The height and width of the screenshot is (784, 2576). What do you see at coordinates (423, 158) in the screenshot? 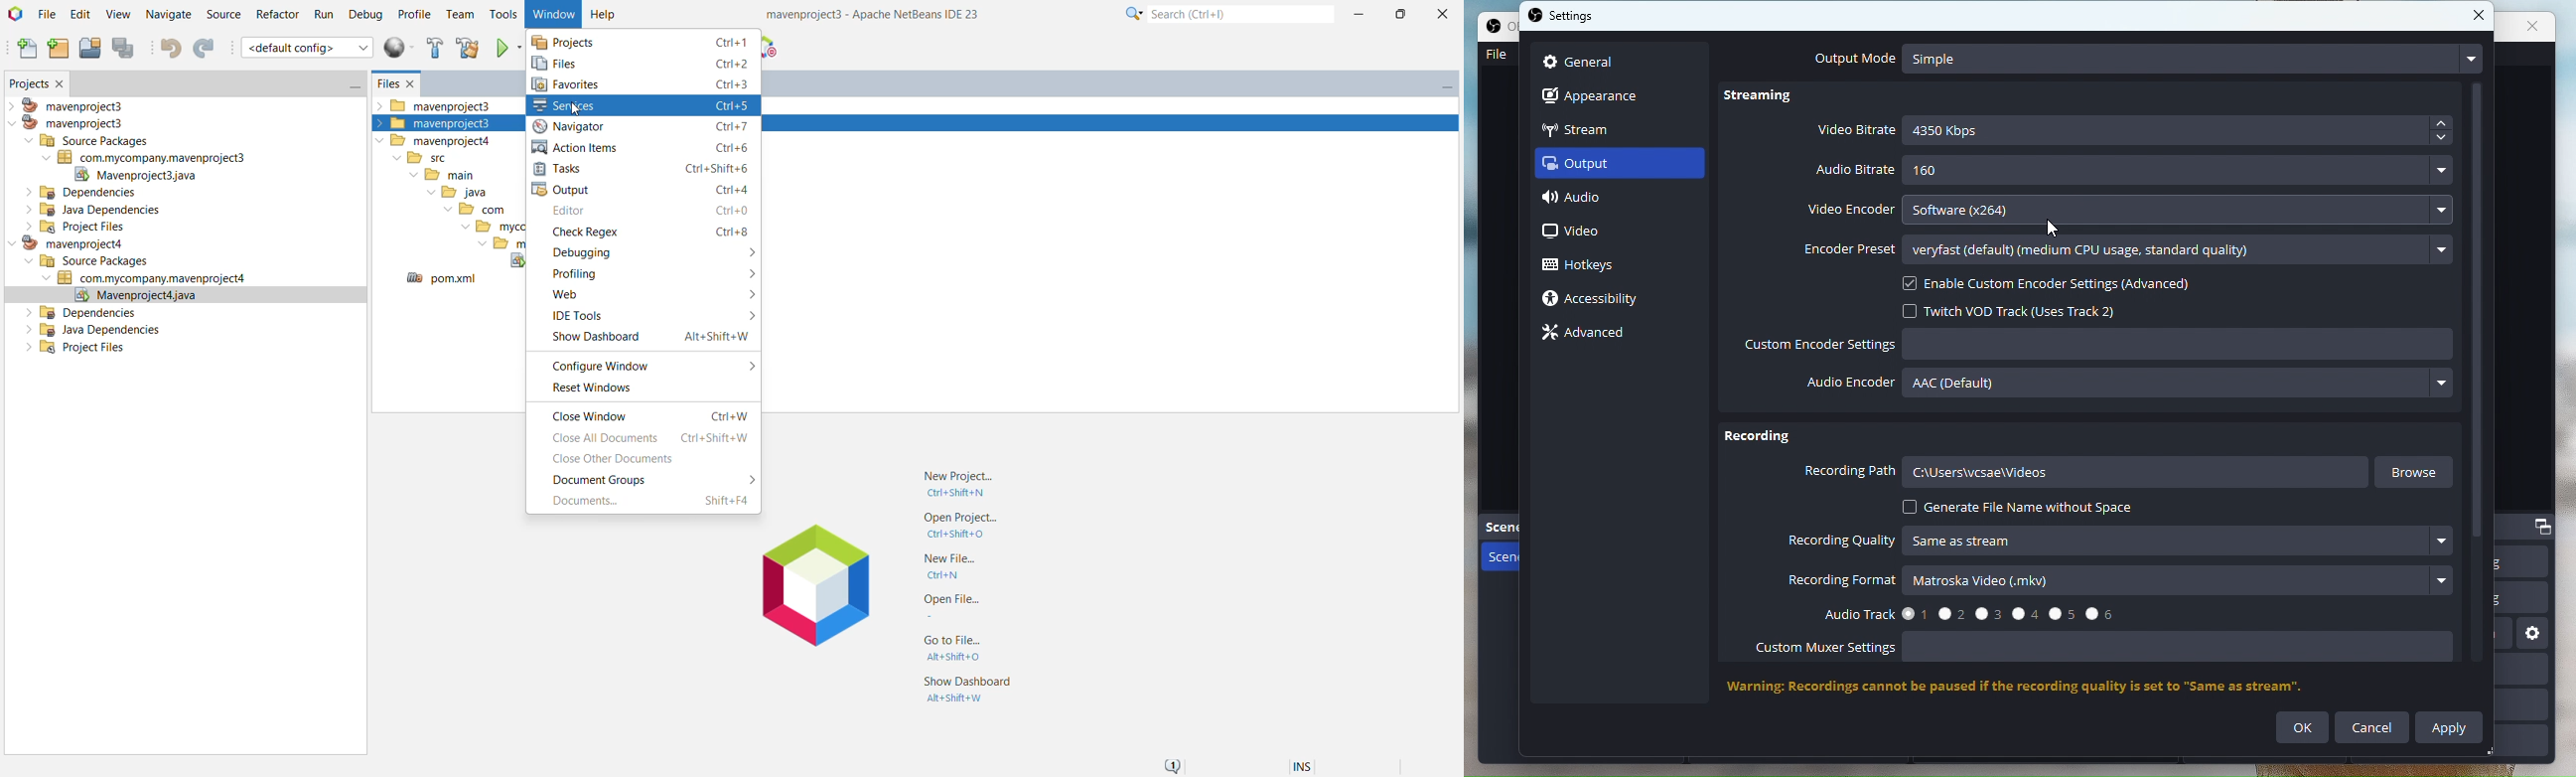
I see `src` at bounding box center [423, 158].